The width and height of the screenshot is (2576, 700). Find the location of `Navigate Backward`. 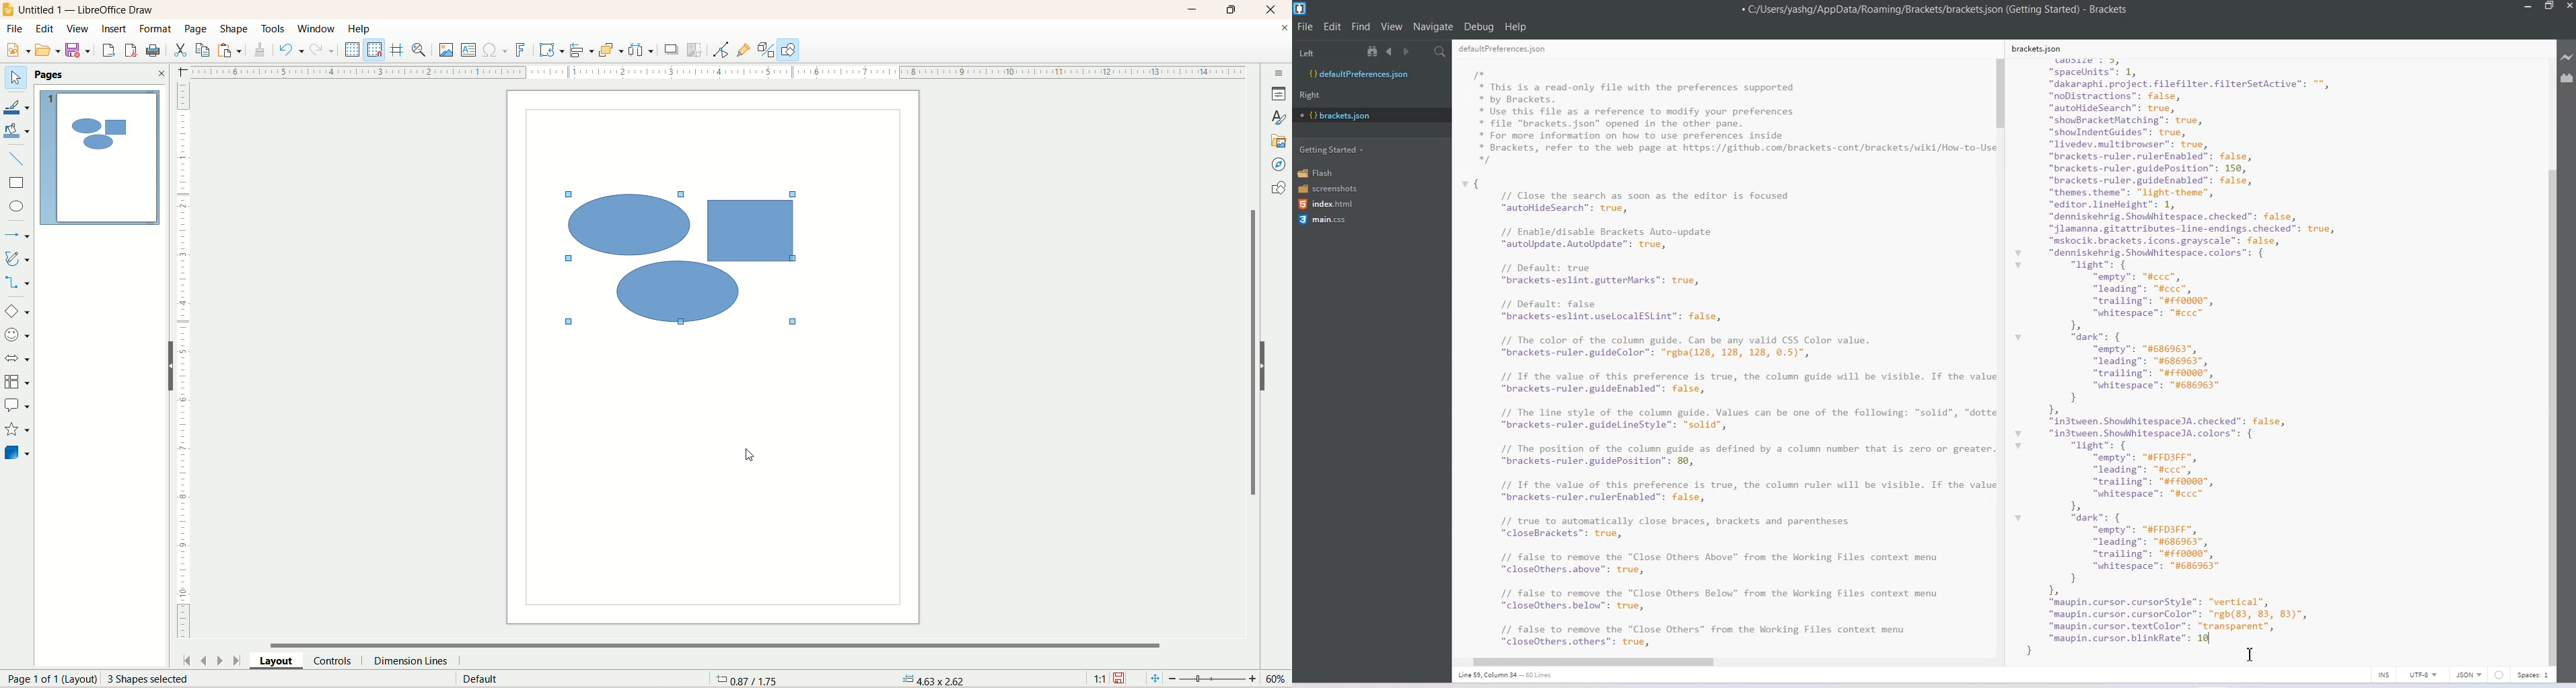

Navigate Backward is located at coordinates (1391, 51).